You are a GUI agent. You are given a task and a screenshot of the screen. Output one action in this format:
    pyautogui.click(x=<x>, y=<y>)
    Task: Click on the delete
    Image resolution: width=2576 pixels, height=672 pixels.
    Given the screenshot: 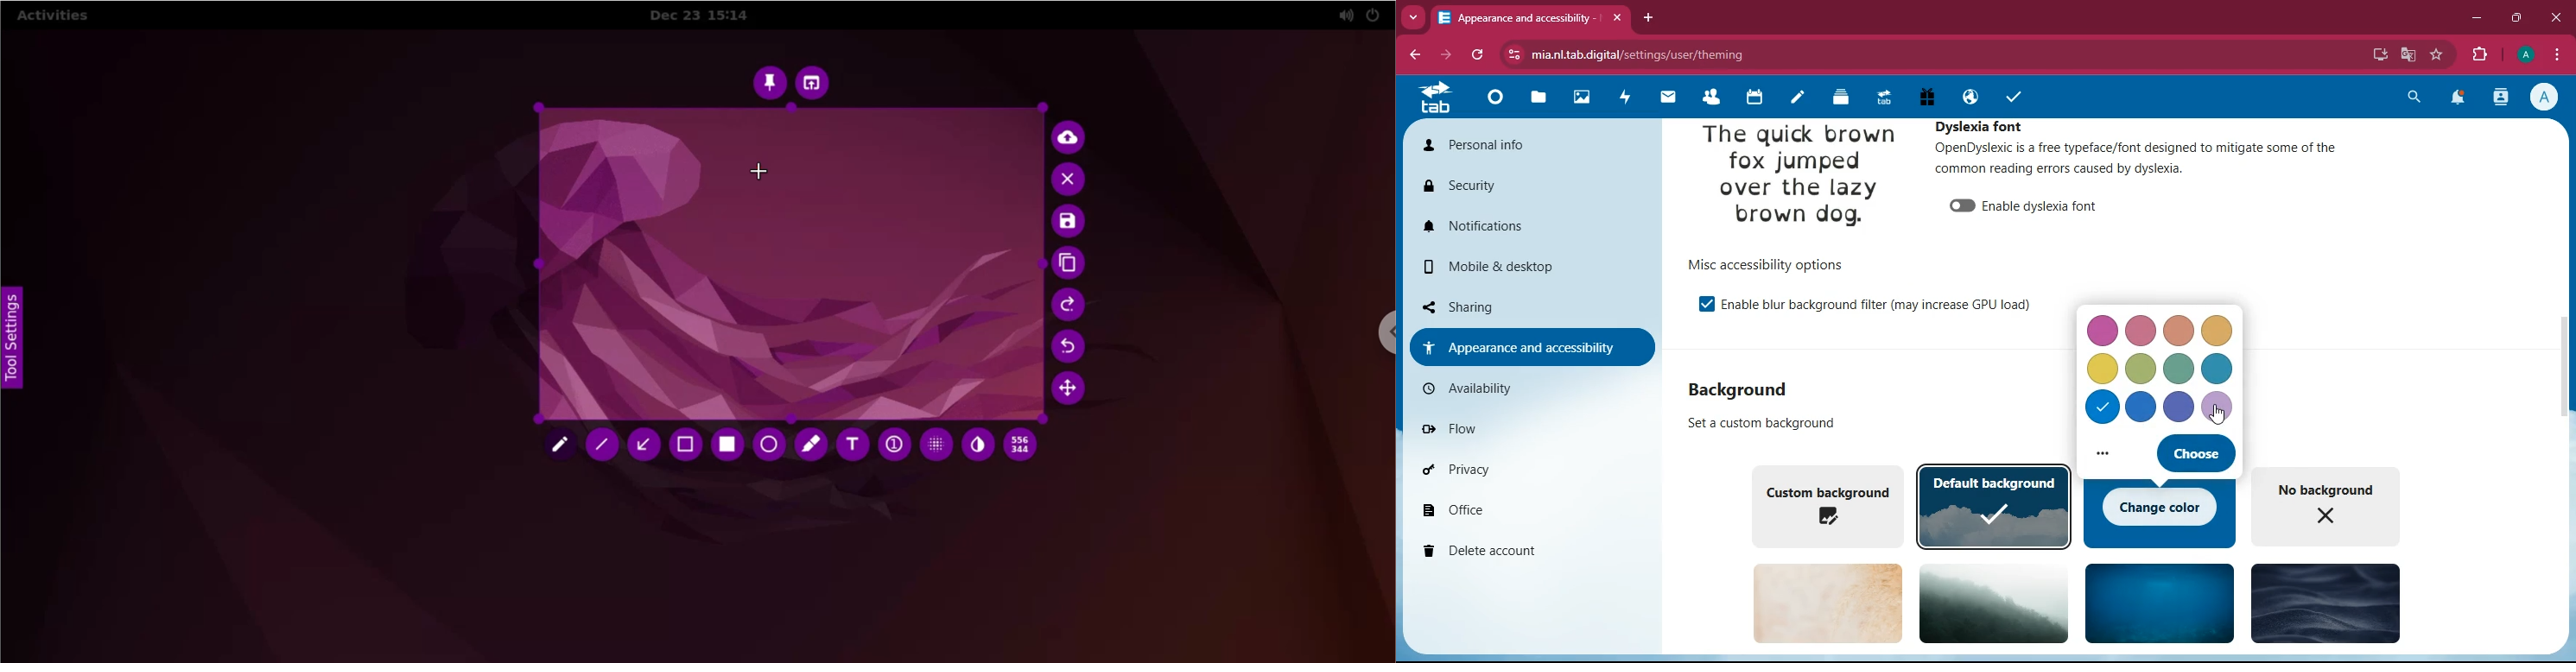 What is the action you would take?
    pyautogui.click(x=1521, y=552)
    